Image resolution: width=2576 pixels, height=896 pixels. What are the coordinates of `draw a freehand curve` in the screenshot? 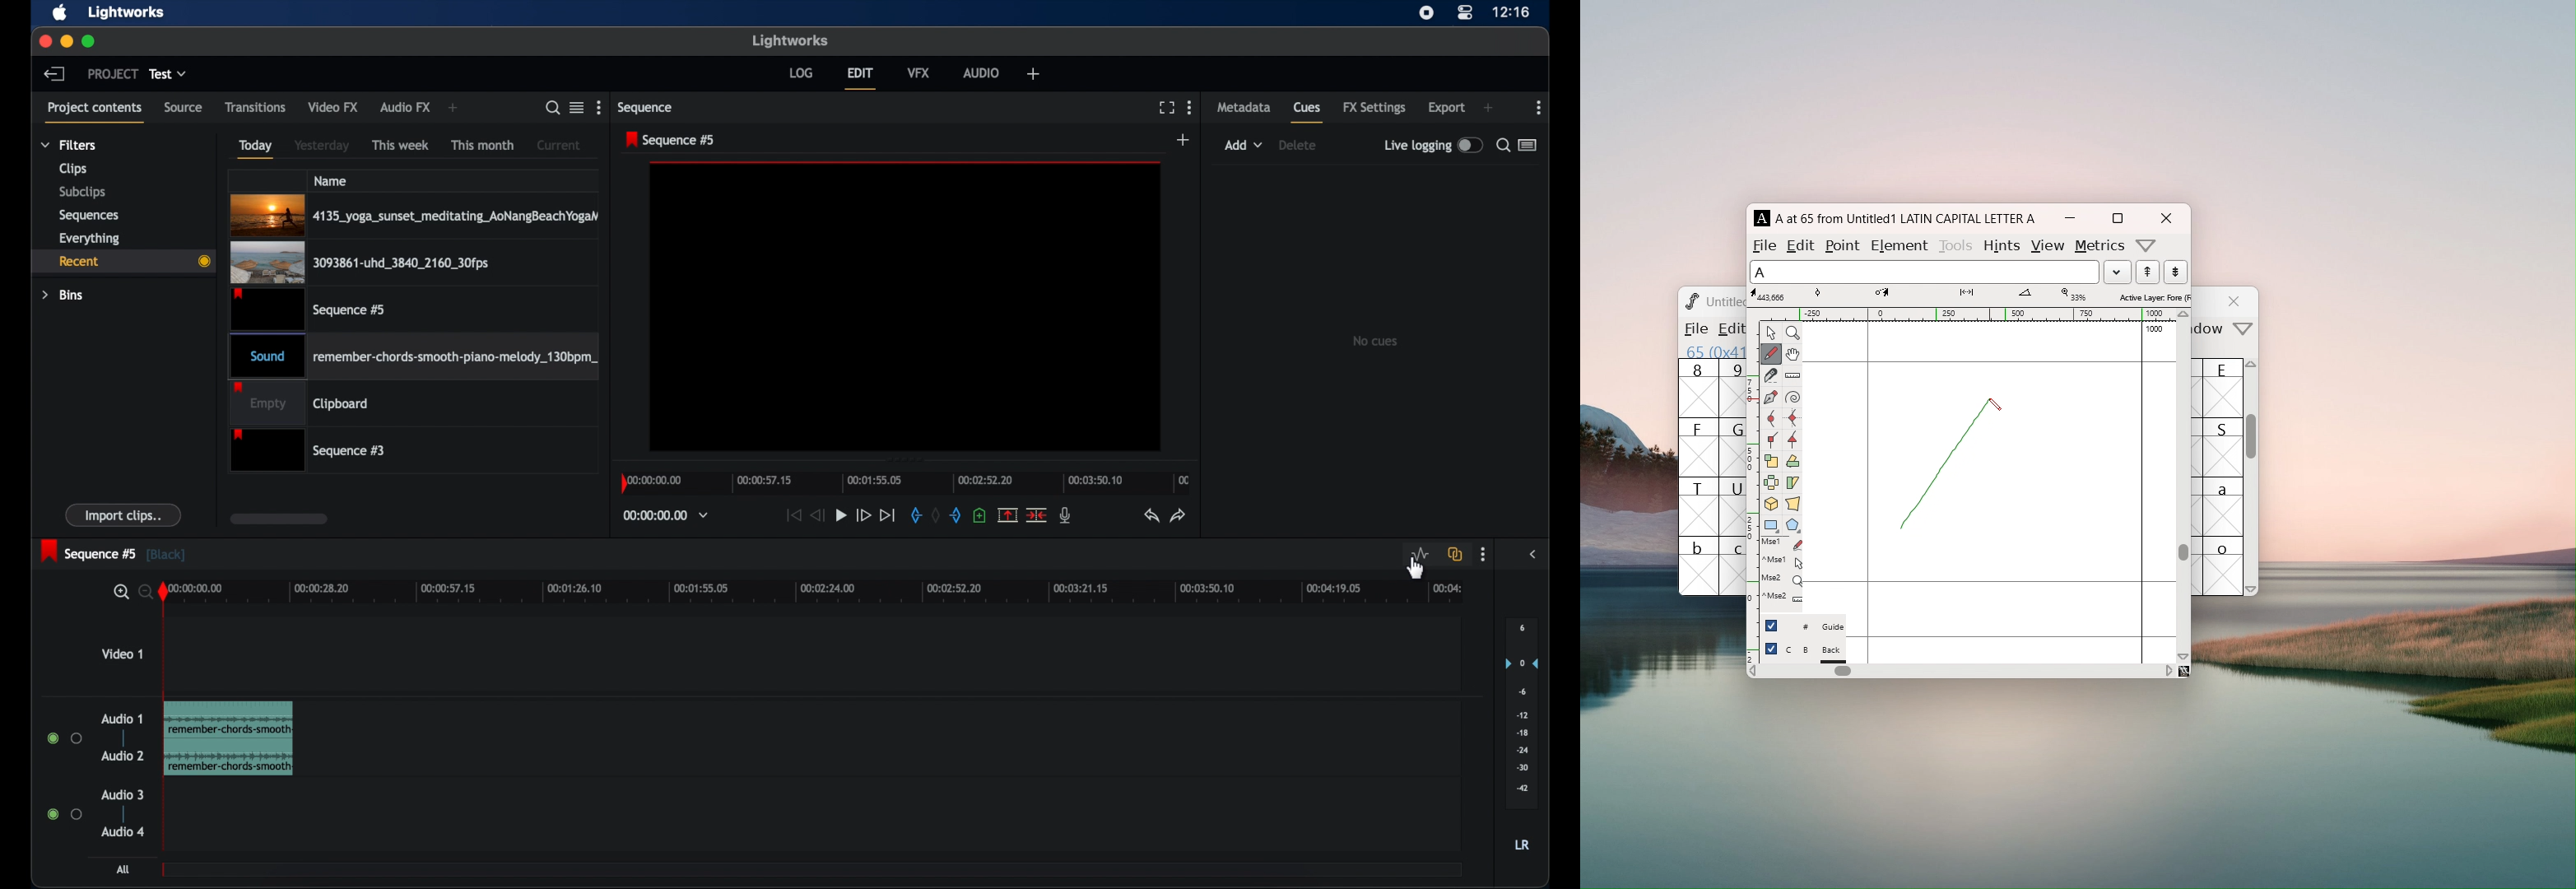 It's located at (1771, 354).